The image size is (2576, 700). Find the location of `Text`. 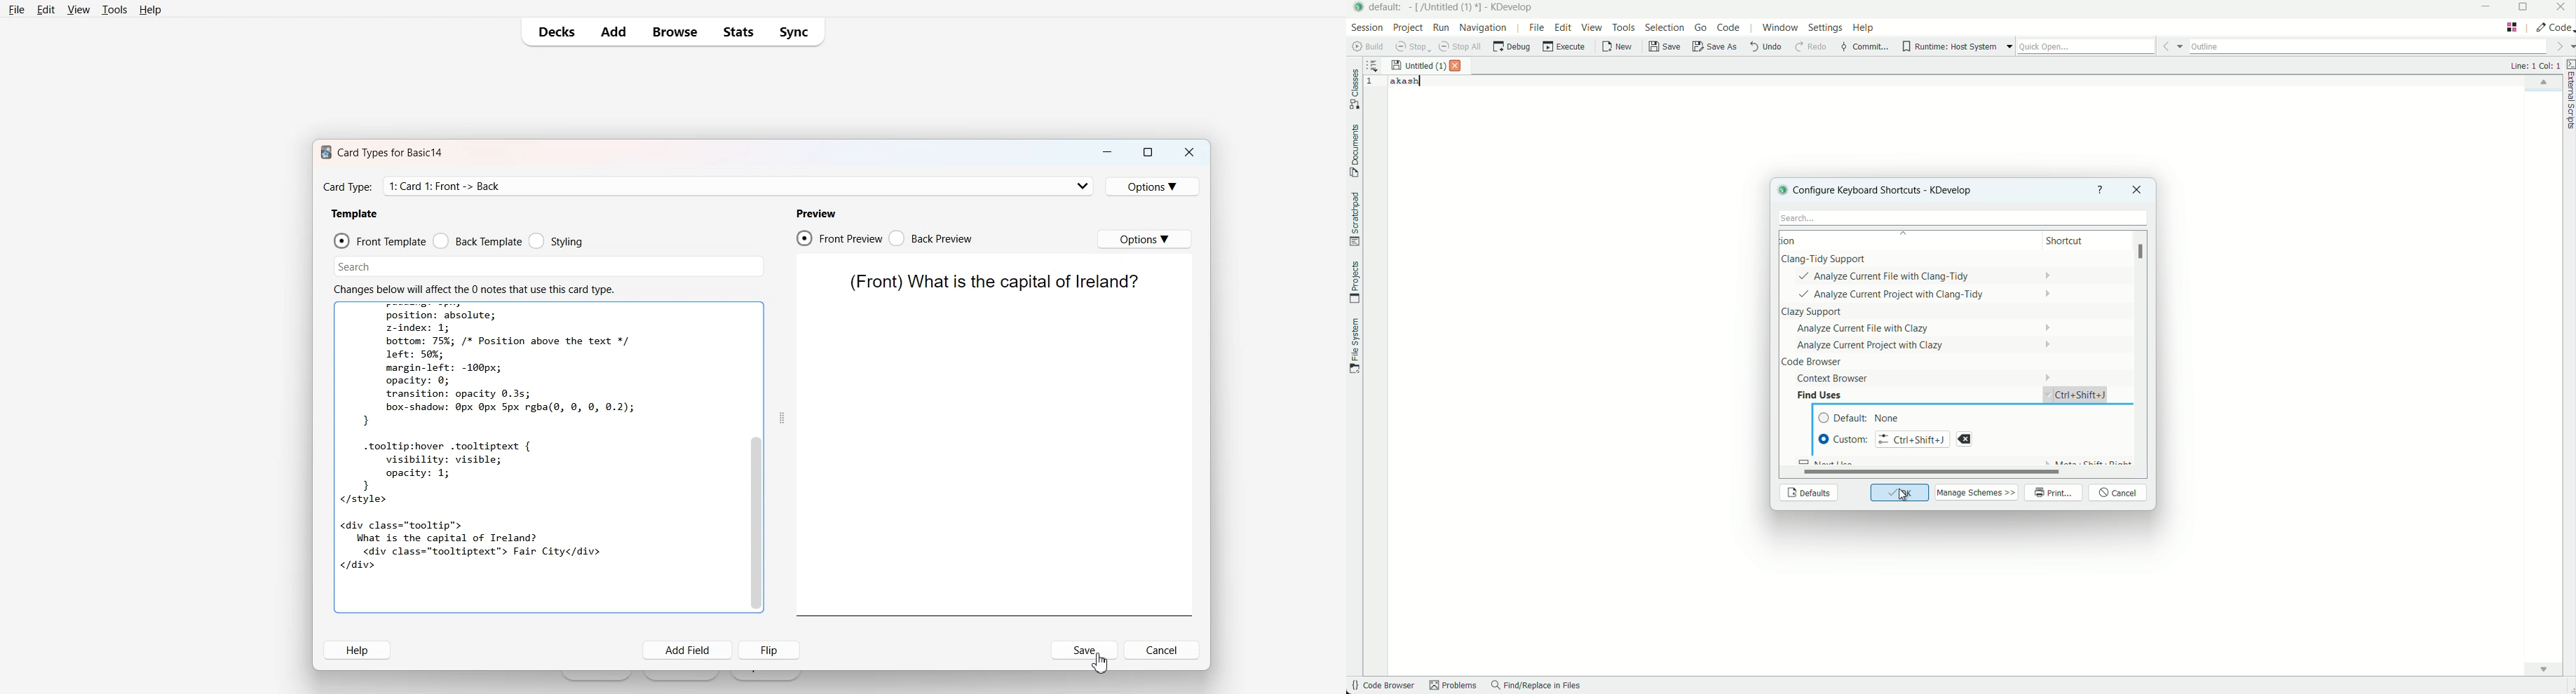

Text is located at coordinates (348, 187).